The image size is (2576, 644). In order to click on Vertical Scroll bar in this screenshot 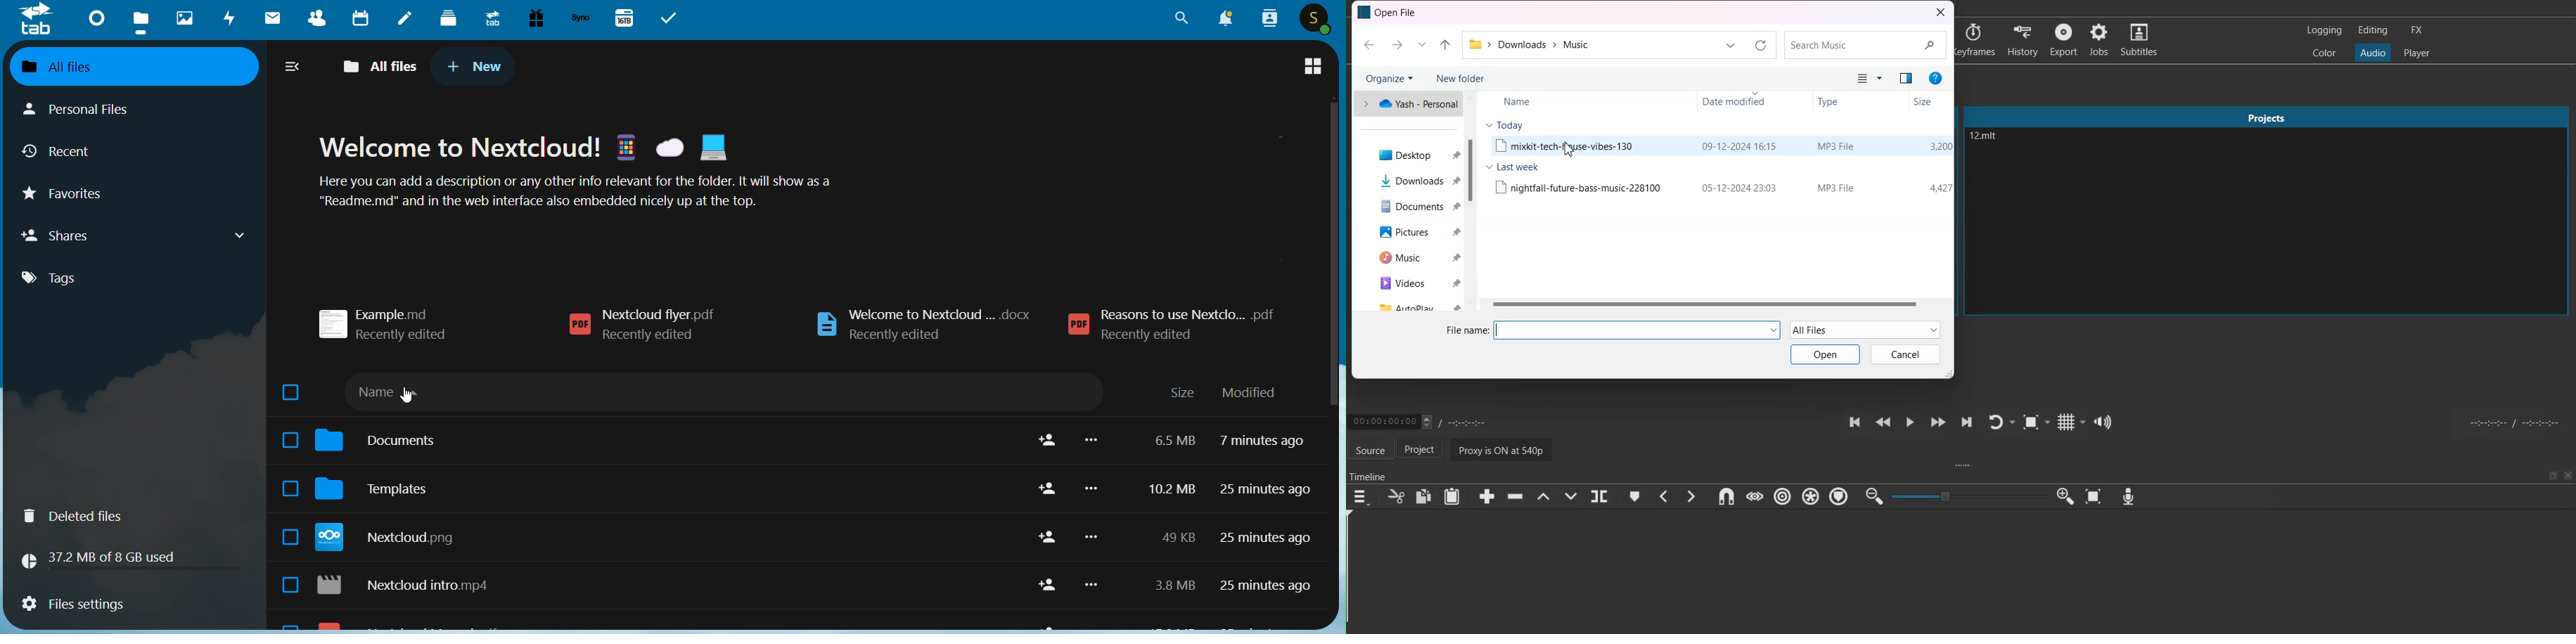, I will do `click(1472, 201)`.